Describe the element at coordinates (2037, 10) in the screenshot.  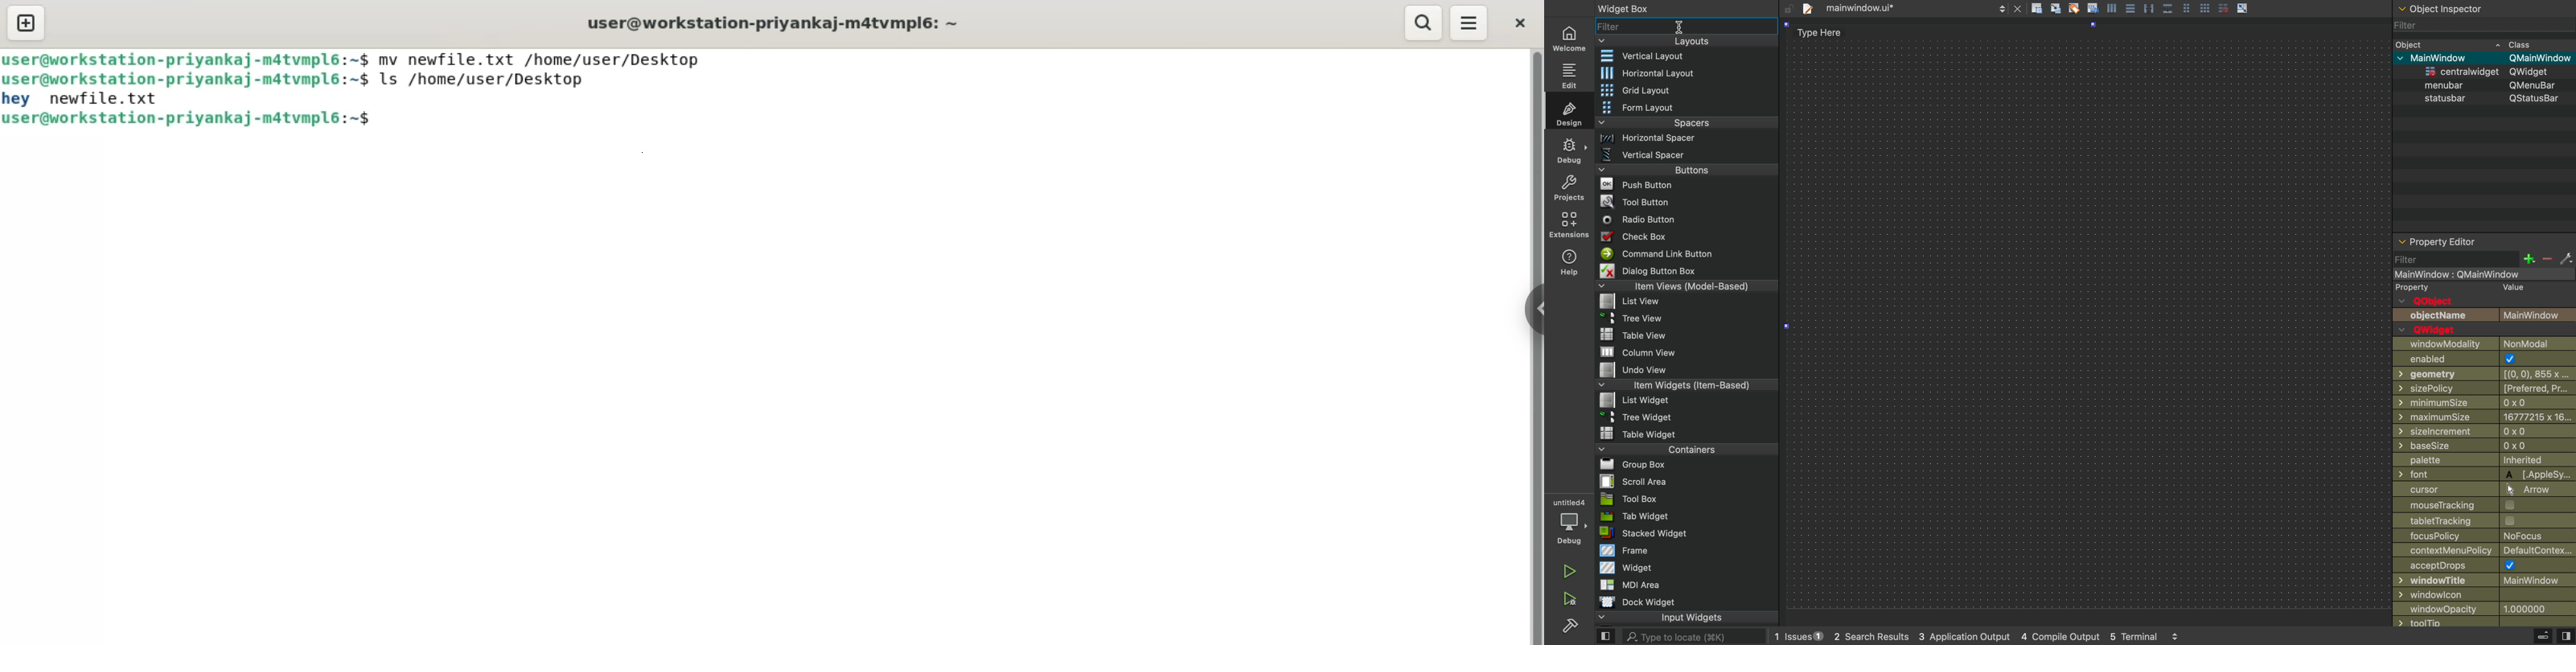
I see `file actions` at that location.